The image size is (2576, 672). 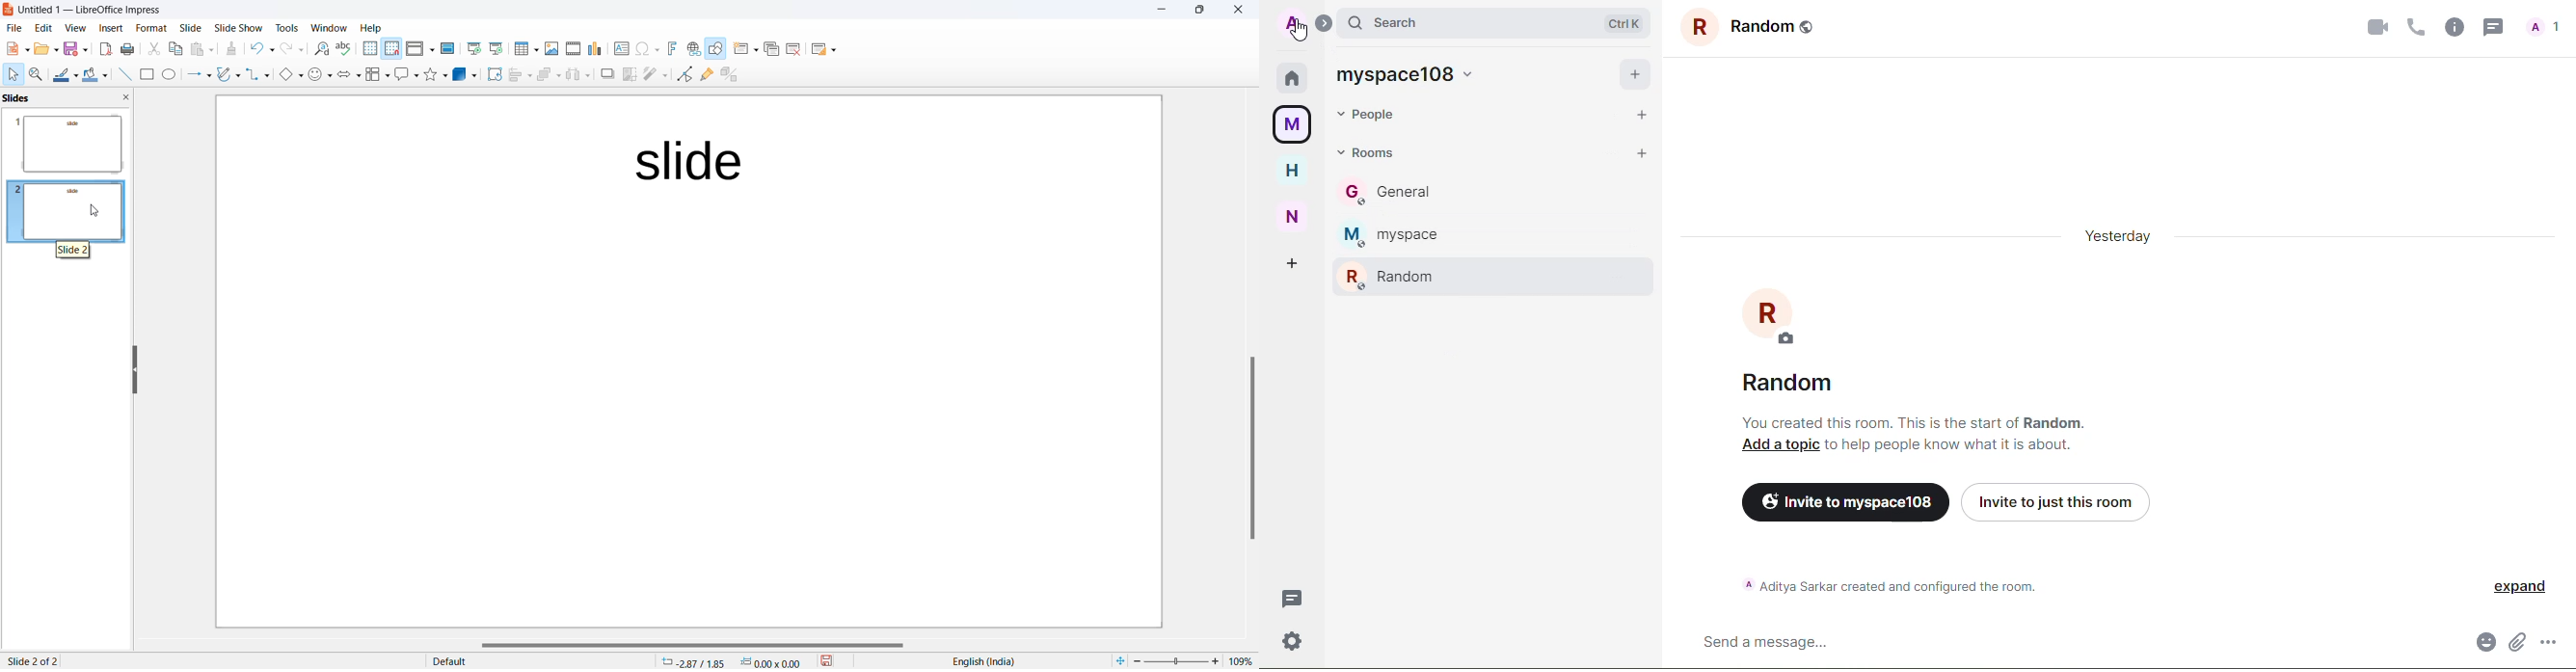 I want to click on new, so click(x=1295, y=215).